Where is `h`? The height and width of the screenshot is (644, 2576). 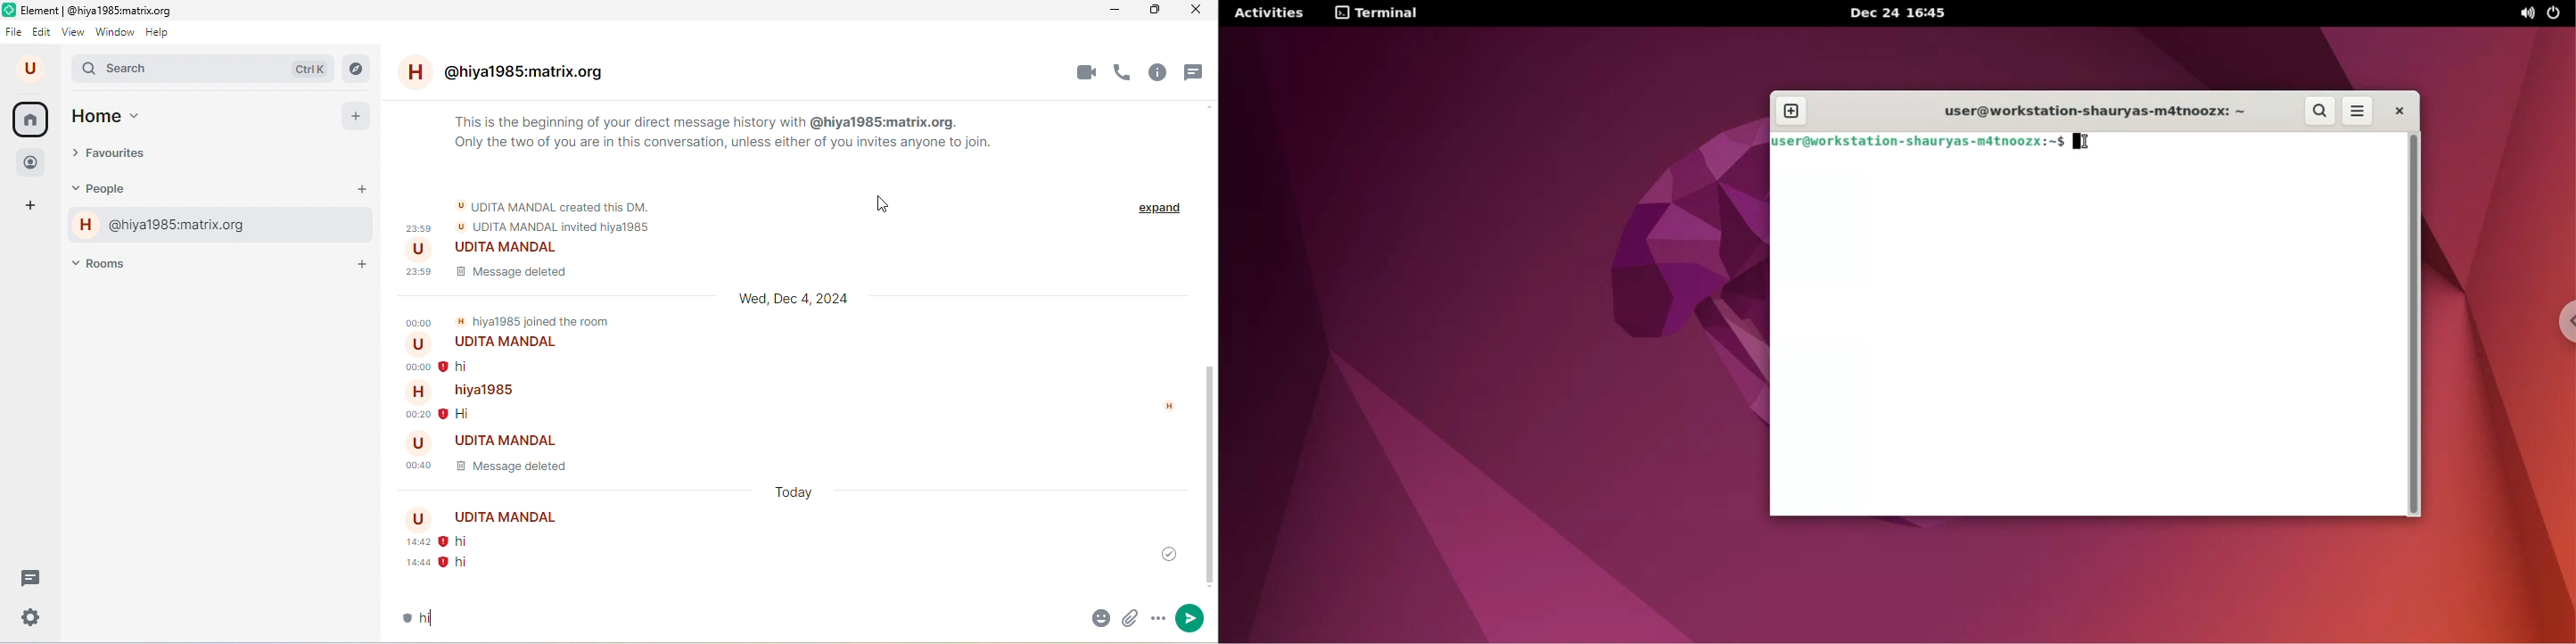
h is located at coordinates (1164, 407).